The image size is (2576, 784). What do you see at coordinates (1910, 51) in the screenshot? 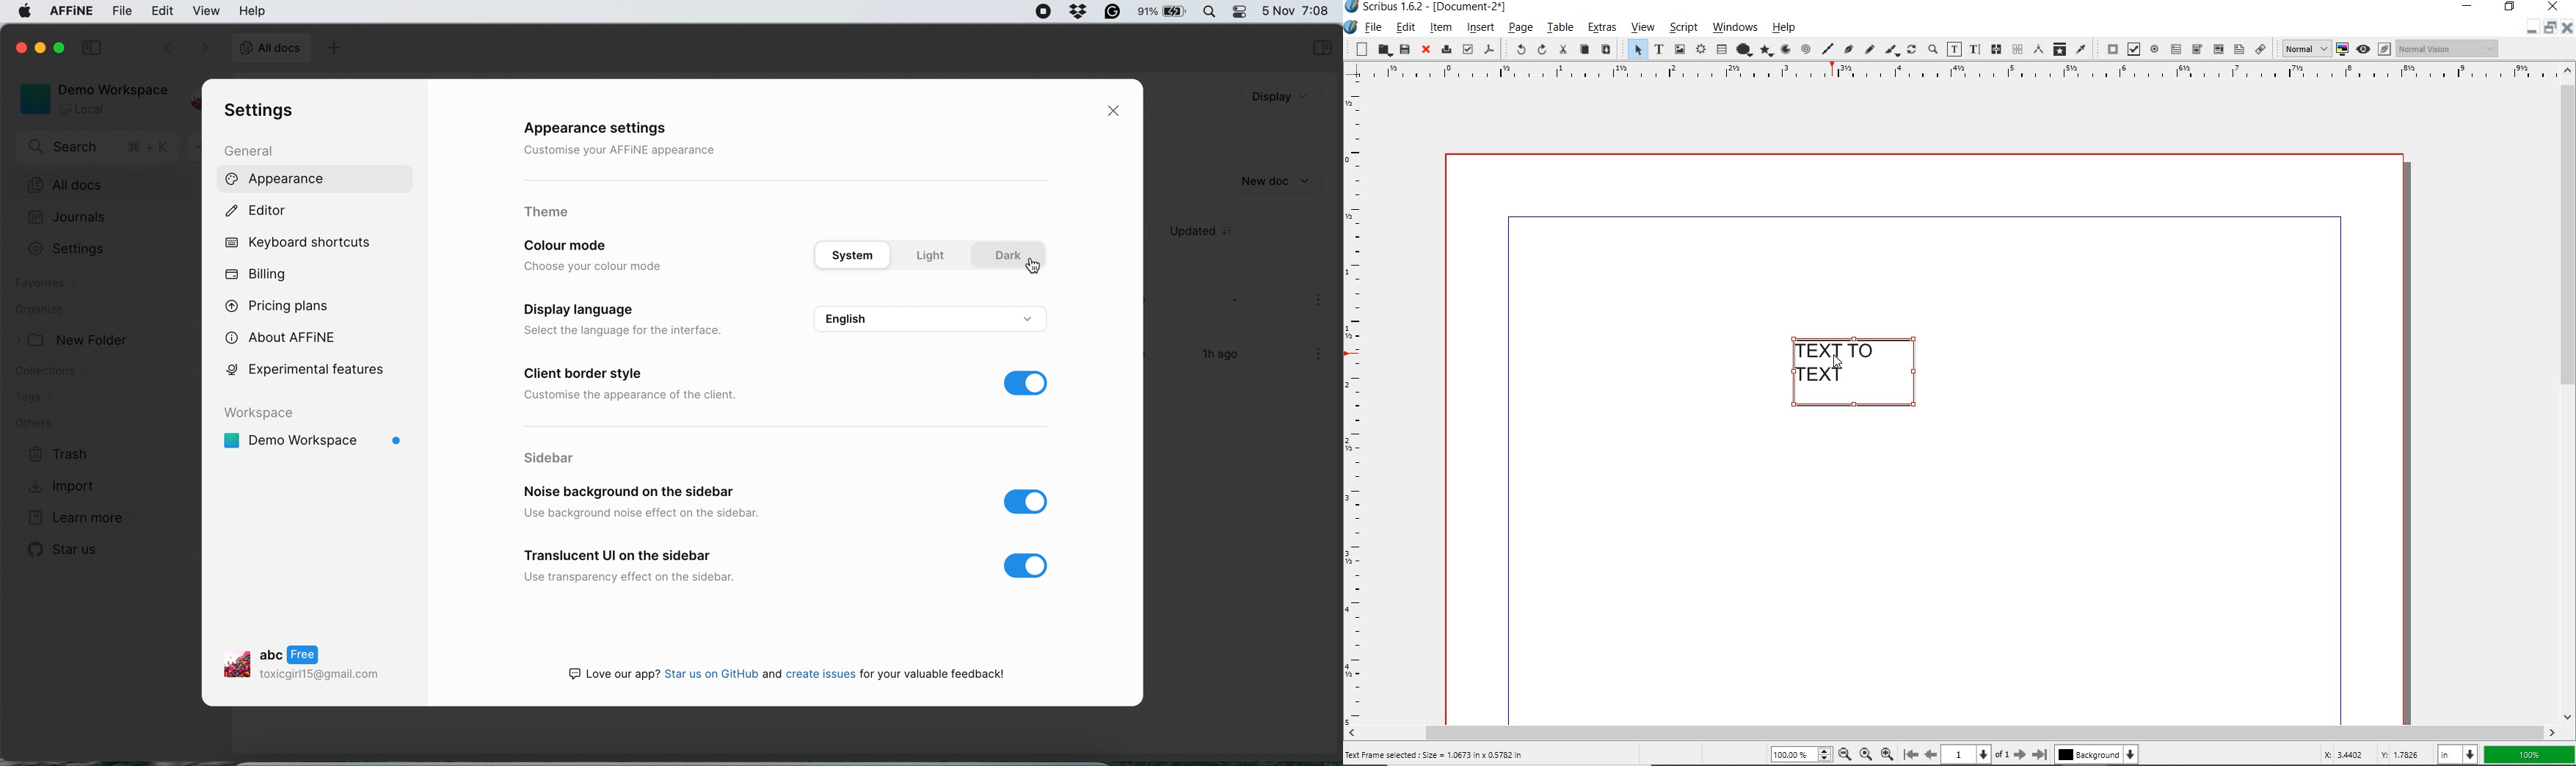
I see `rotate item` at bounding box center [1910, 51].